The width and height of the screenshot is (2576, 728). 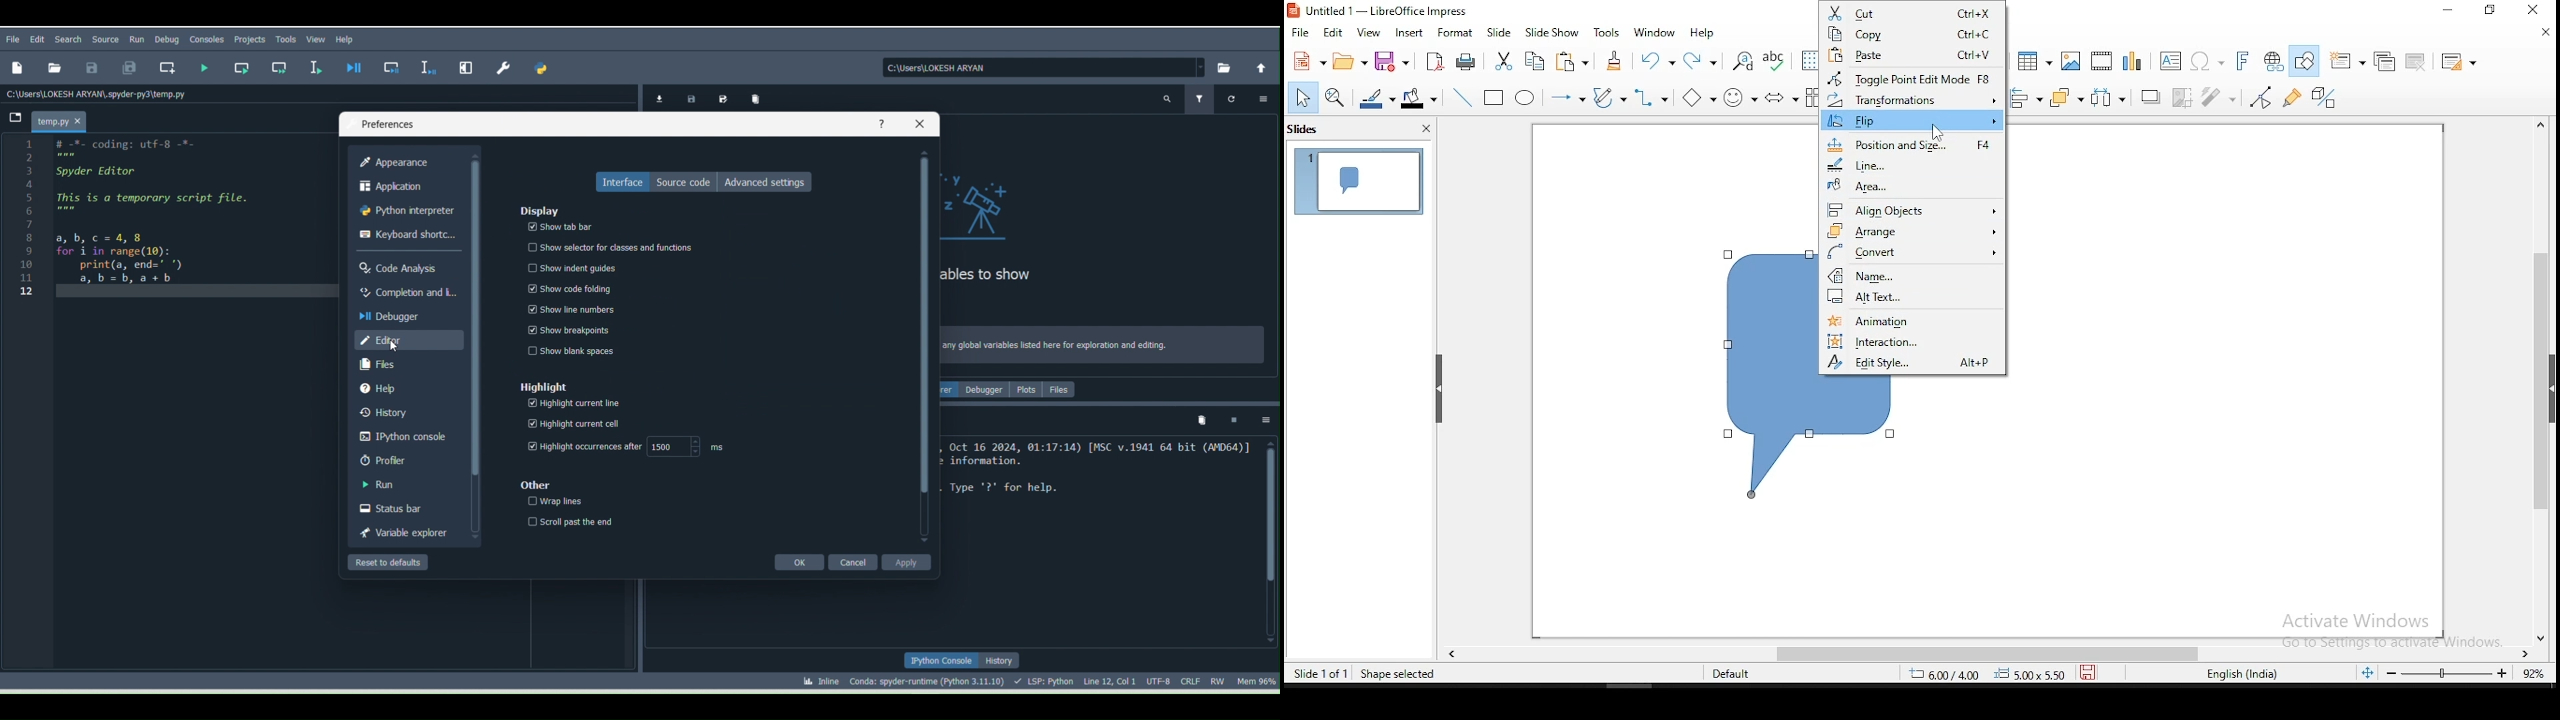 What do you see at coordinates (799, 561) in the screenshot?
I see `Ok` at bounding box center [799, 561].